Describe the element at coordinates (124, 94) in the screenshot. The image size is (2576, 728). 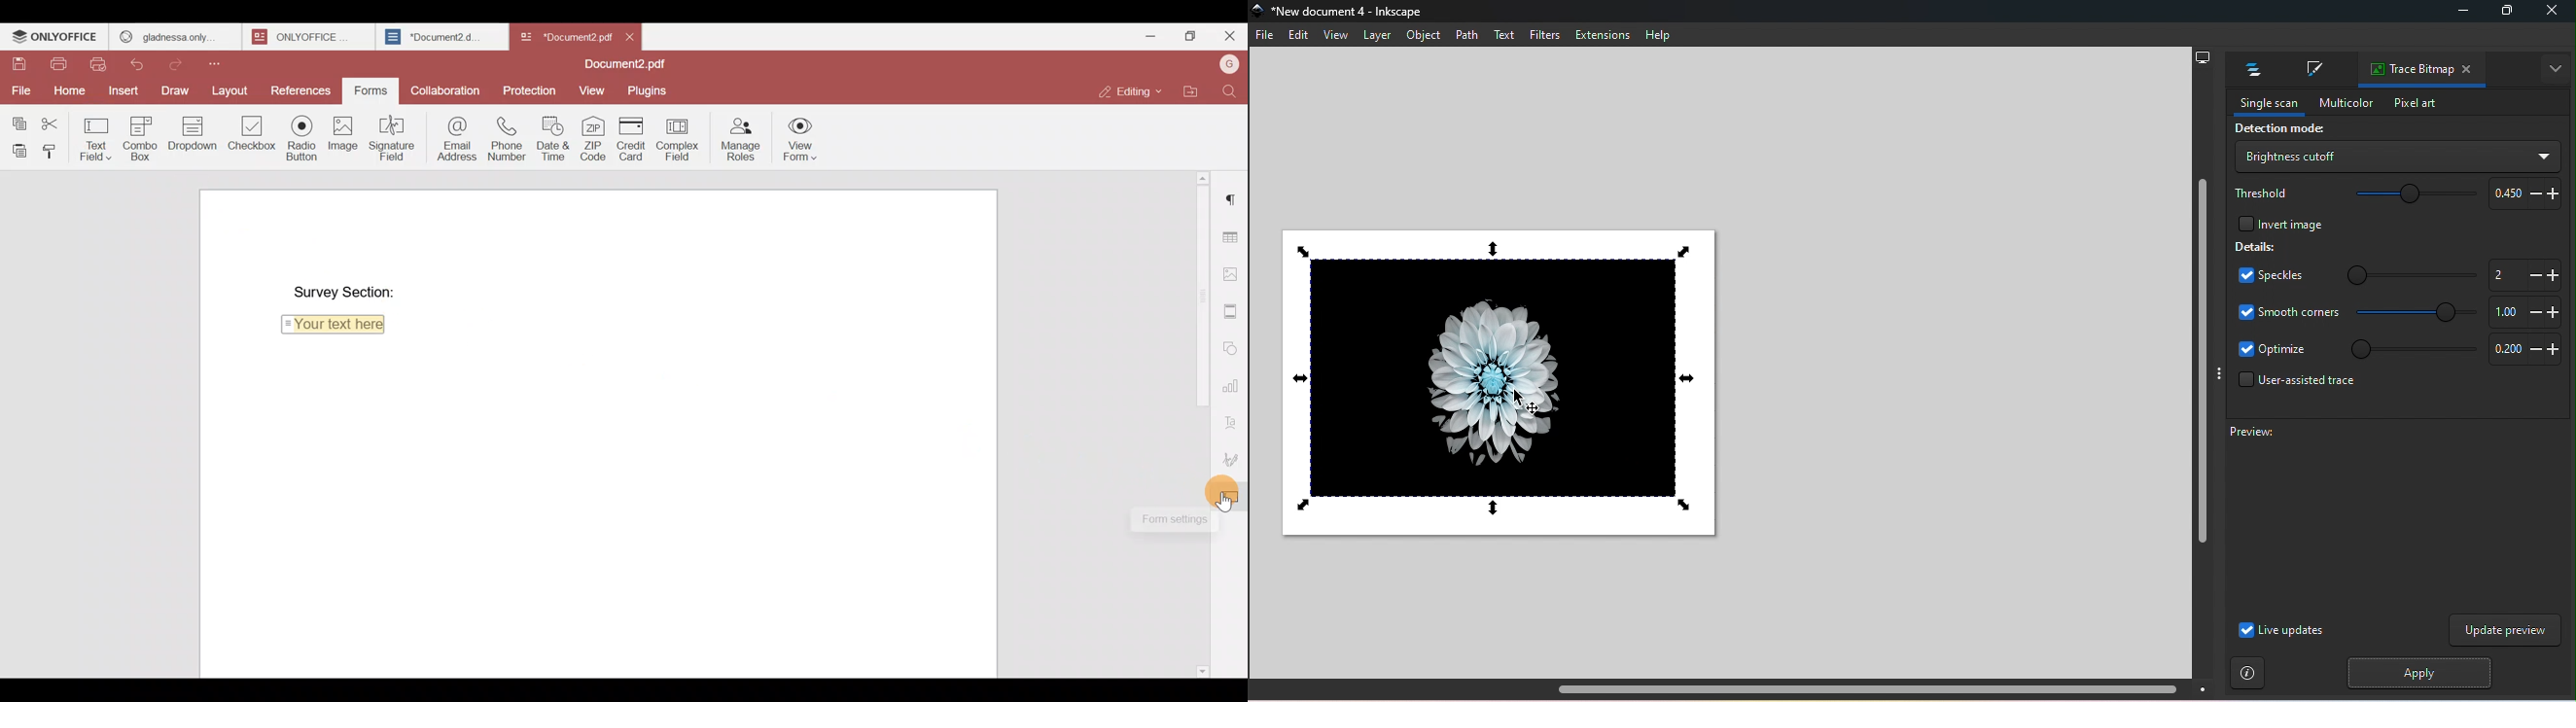
I see `Insert` at that location.